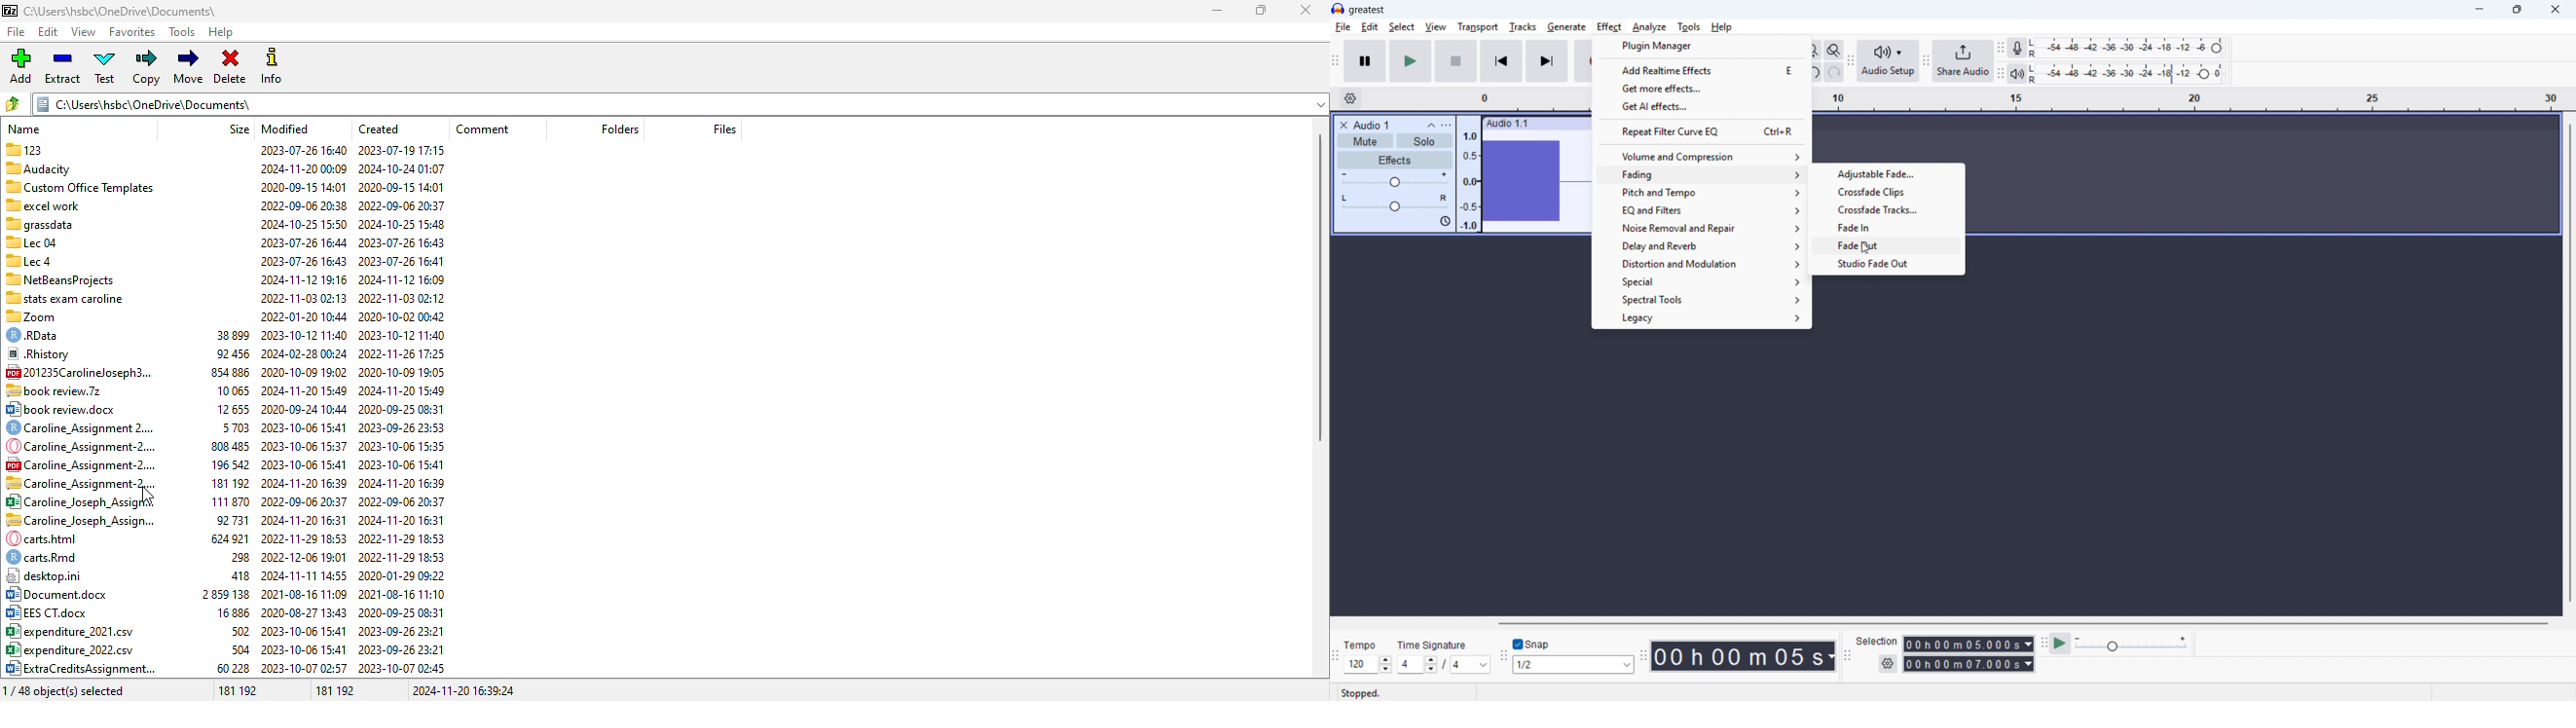  Describe the element at coordinates (1889, 227) in the screenshot. I see `Fade in ` at that location.